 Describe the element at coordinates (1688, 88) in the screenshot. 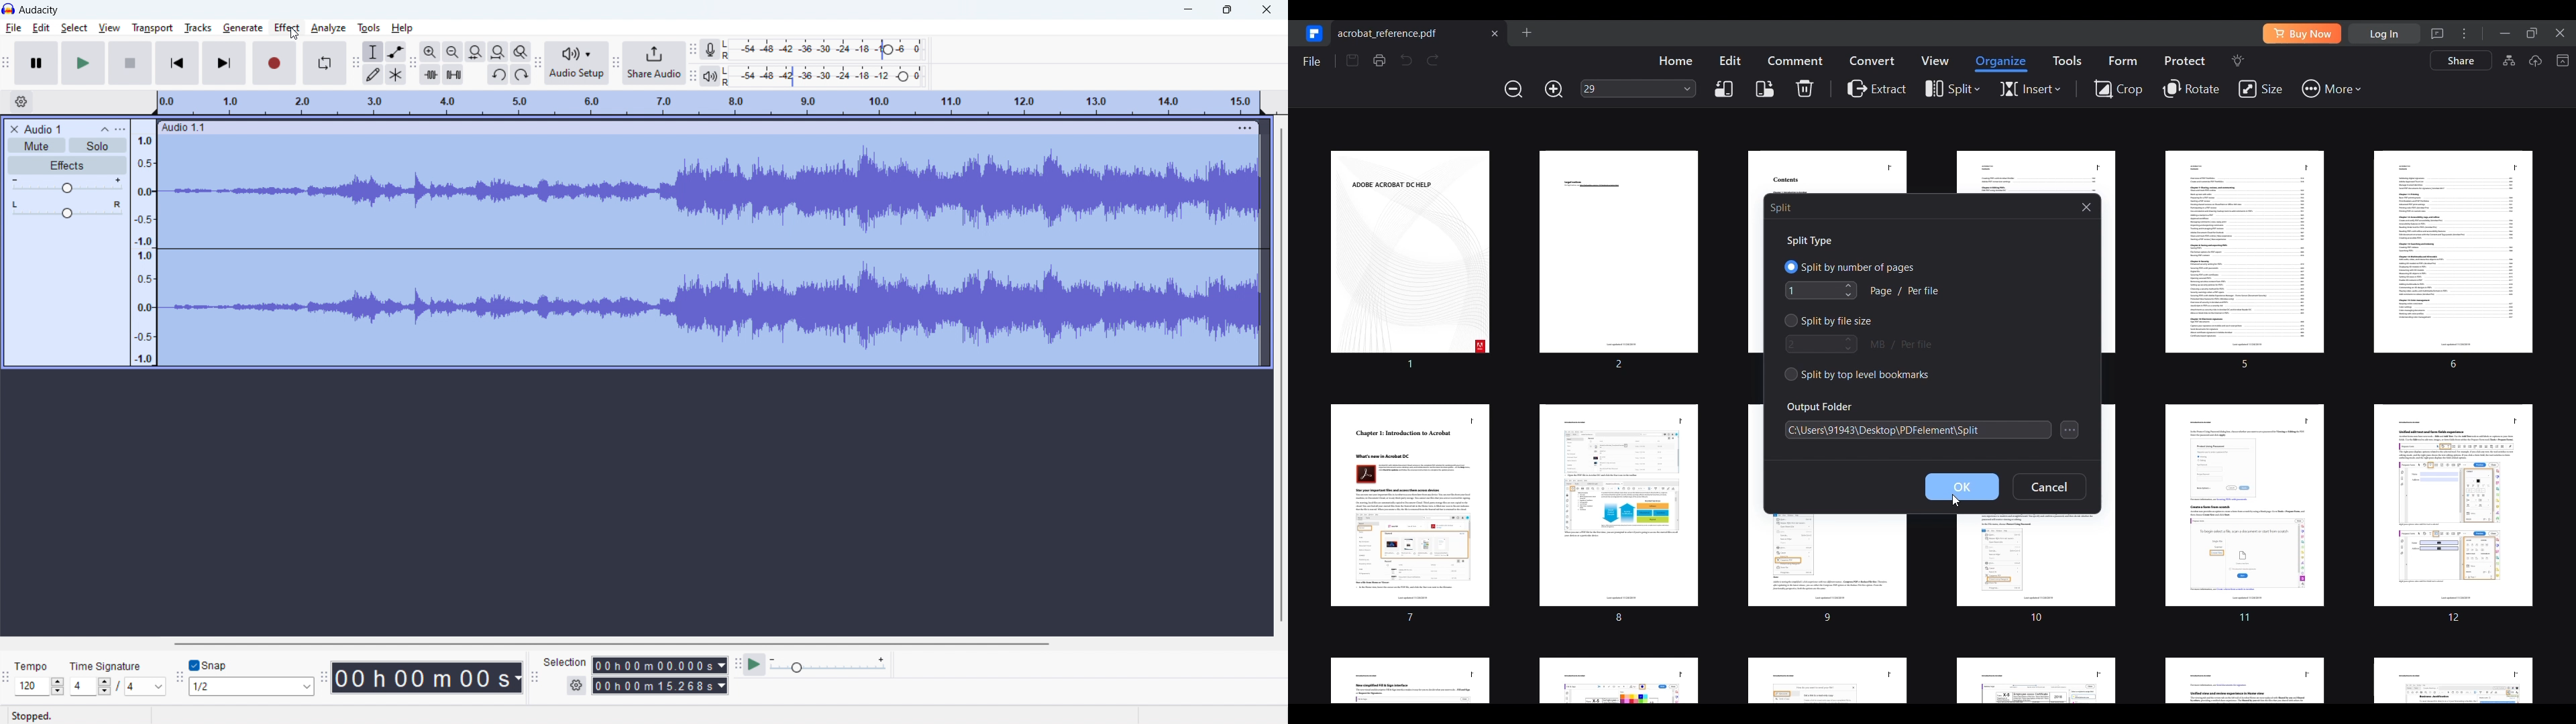

I see `Page input options` at that location.